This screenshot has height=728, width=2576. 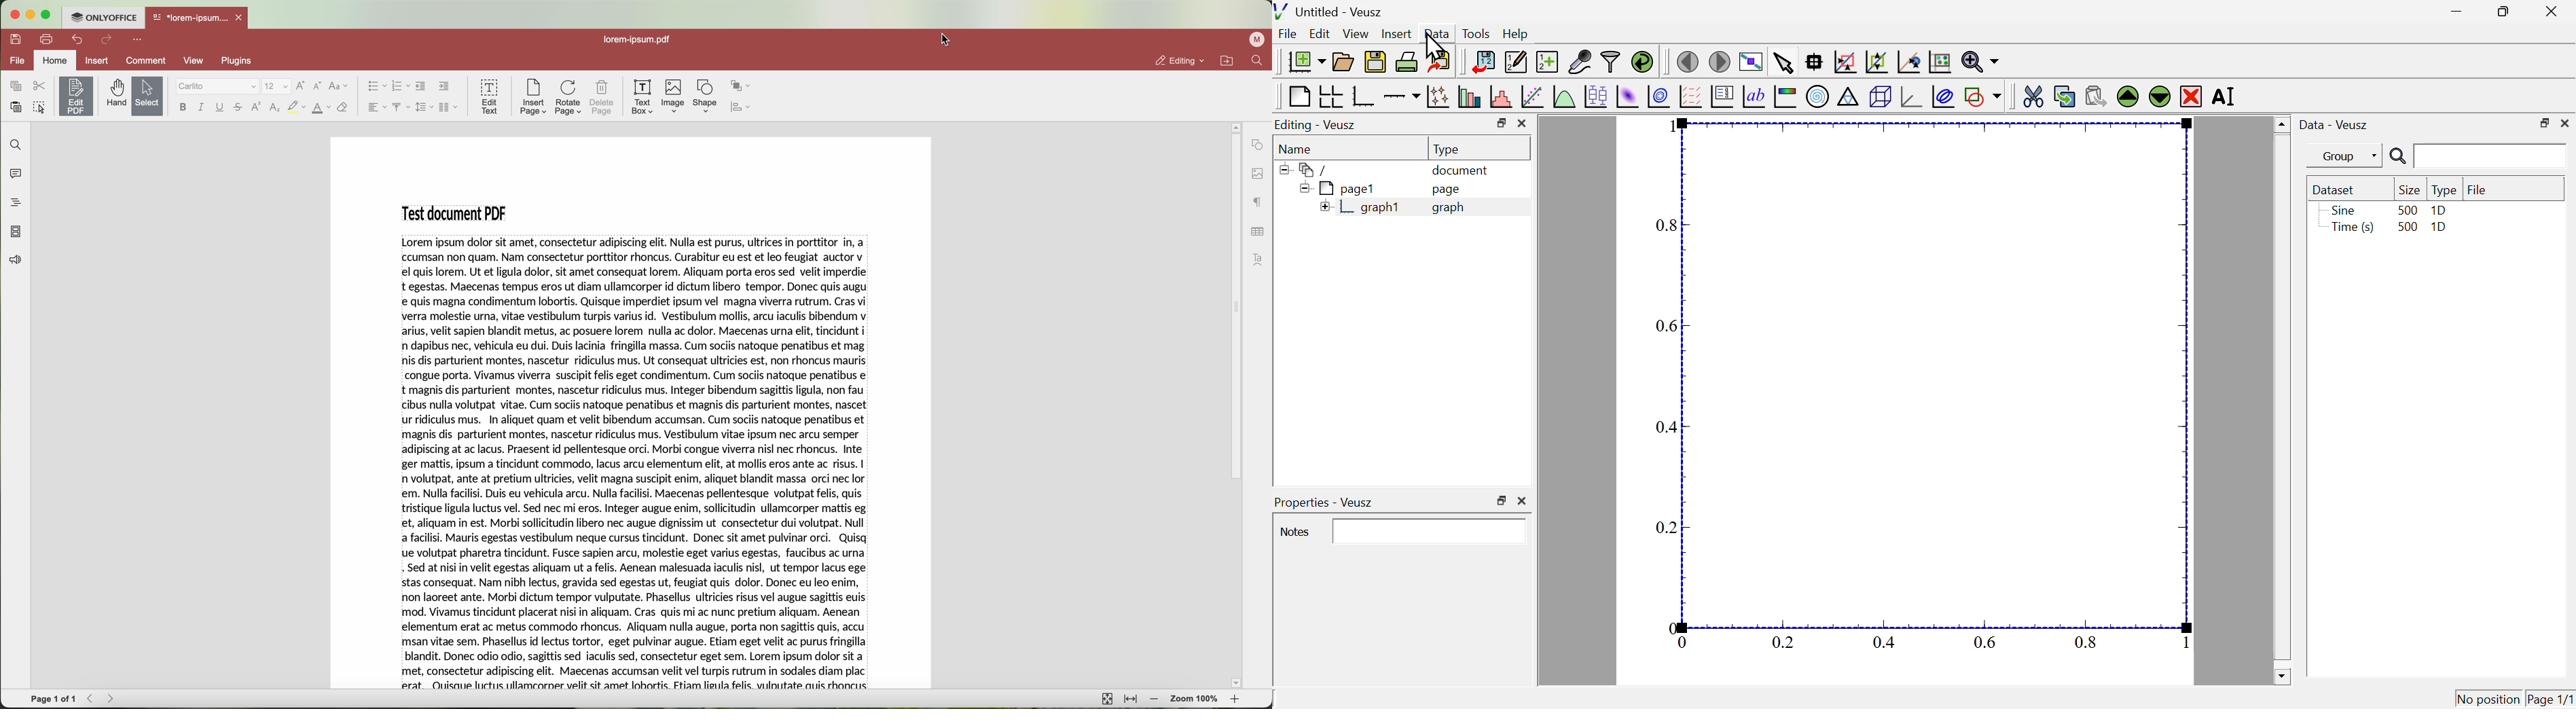 I want to click on 0, so click(x=1672, y=627).